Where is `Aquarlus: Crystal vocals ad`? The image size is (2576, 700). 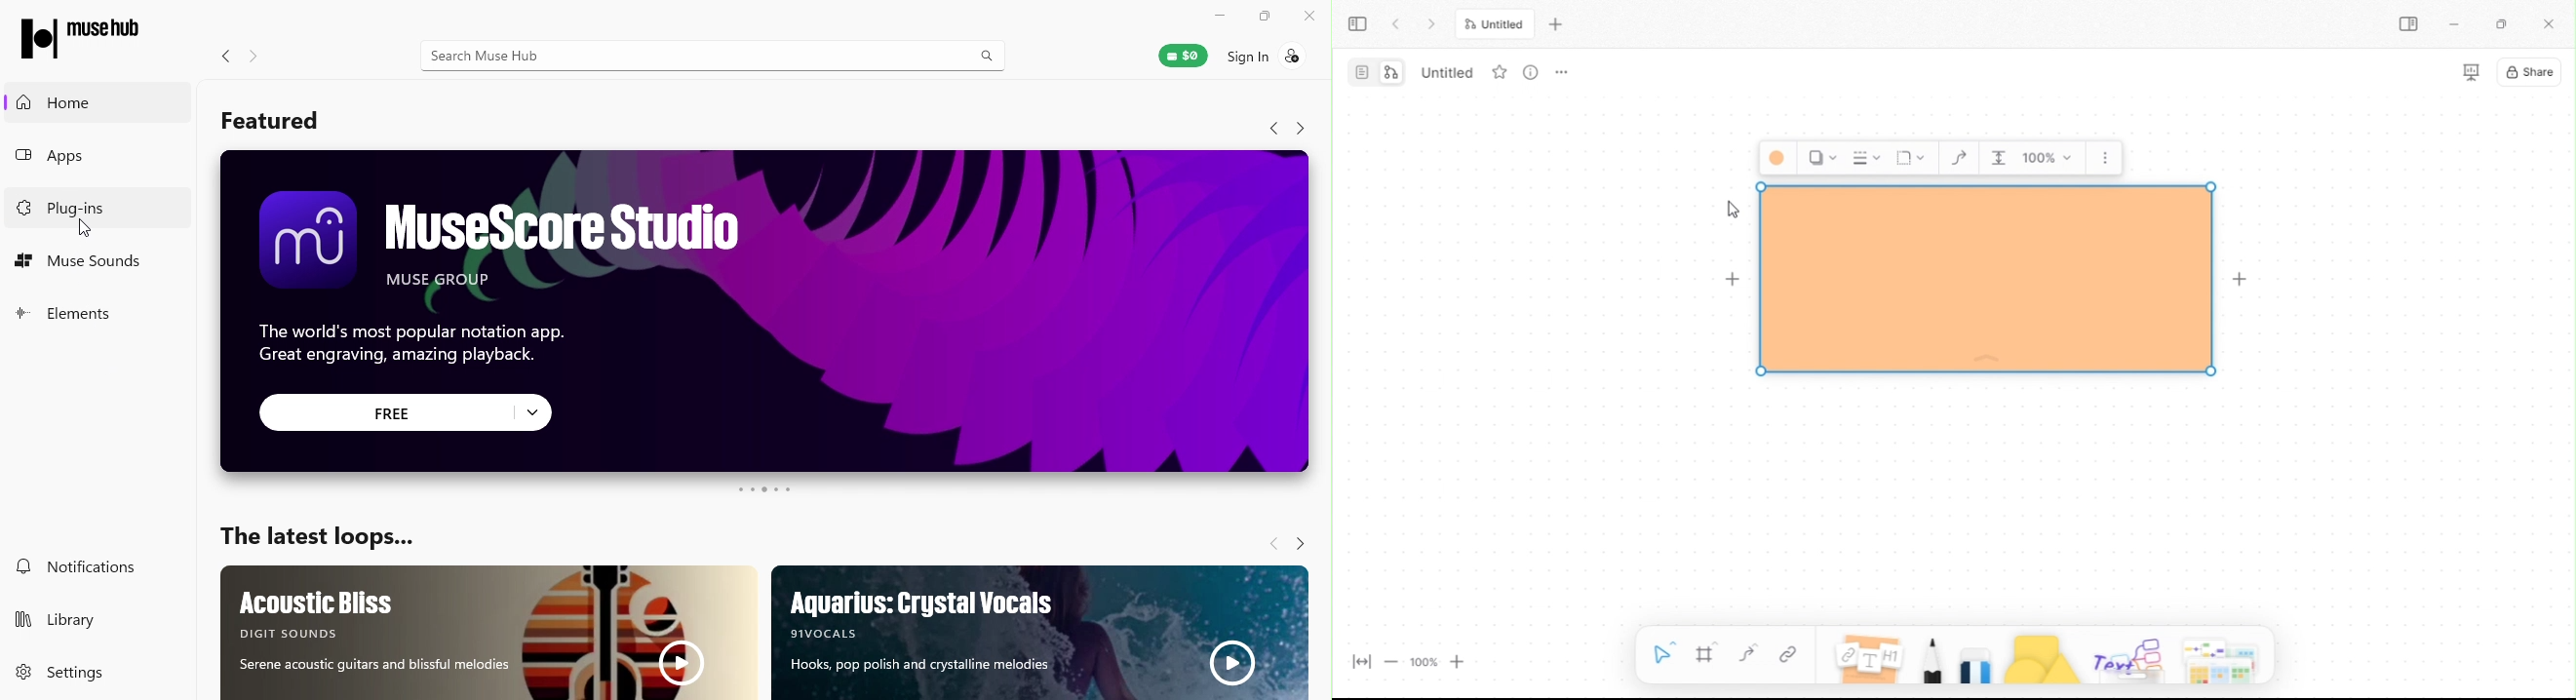
Aquarlus: Crystal vocals ad is located at coordinates (1040, 634).